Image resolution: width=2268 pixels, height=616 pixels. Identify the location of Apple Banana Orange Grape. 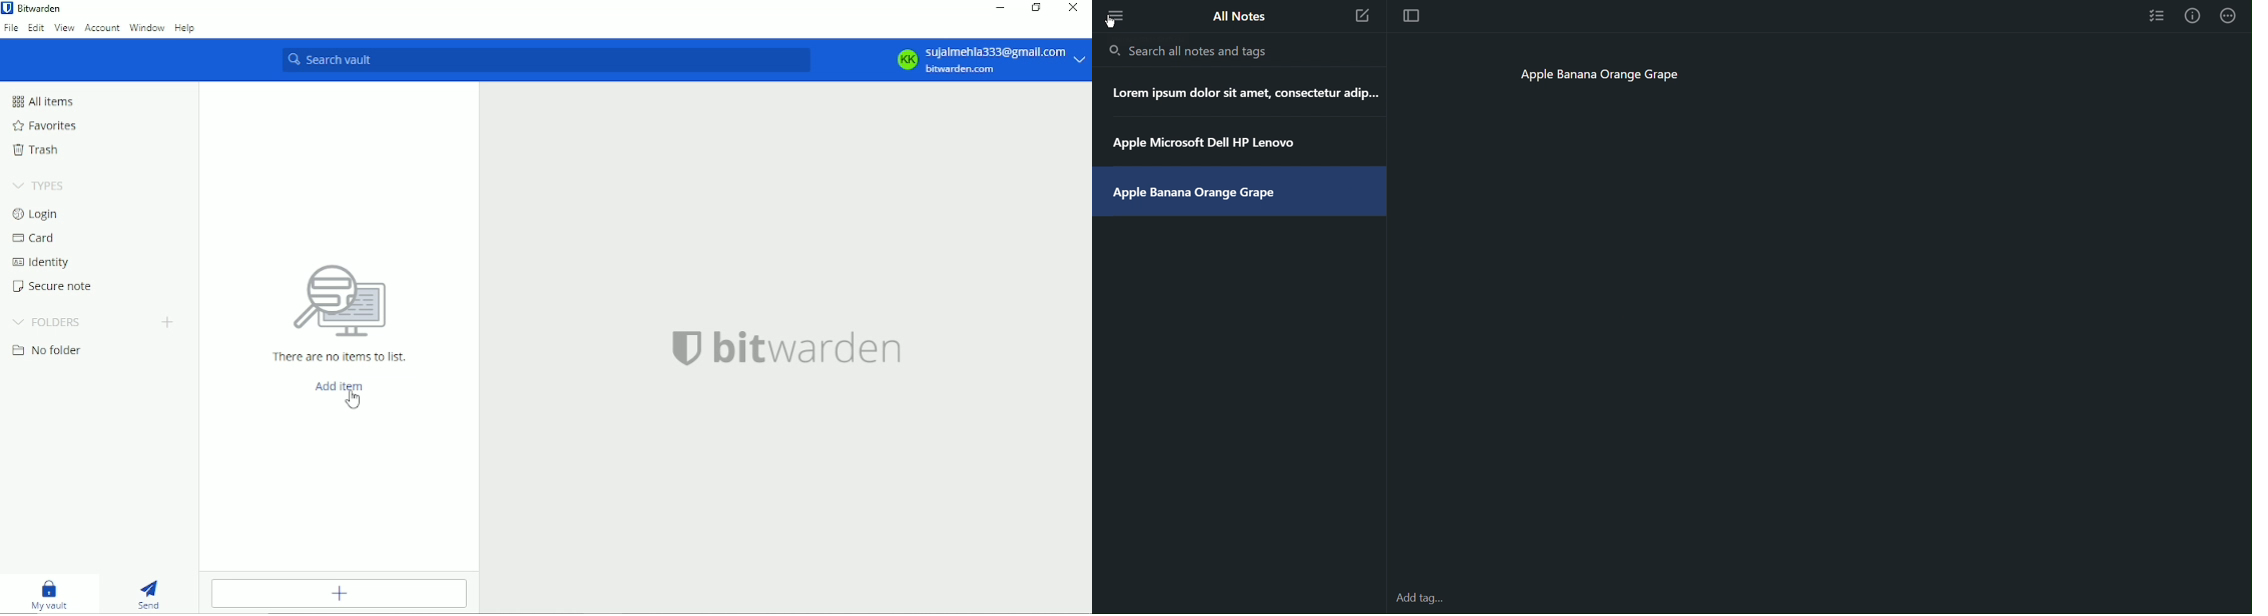
(1608, 78).